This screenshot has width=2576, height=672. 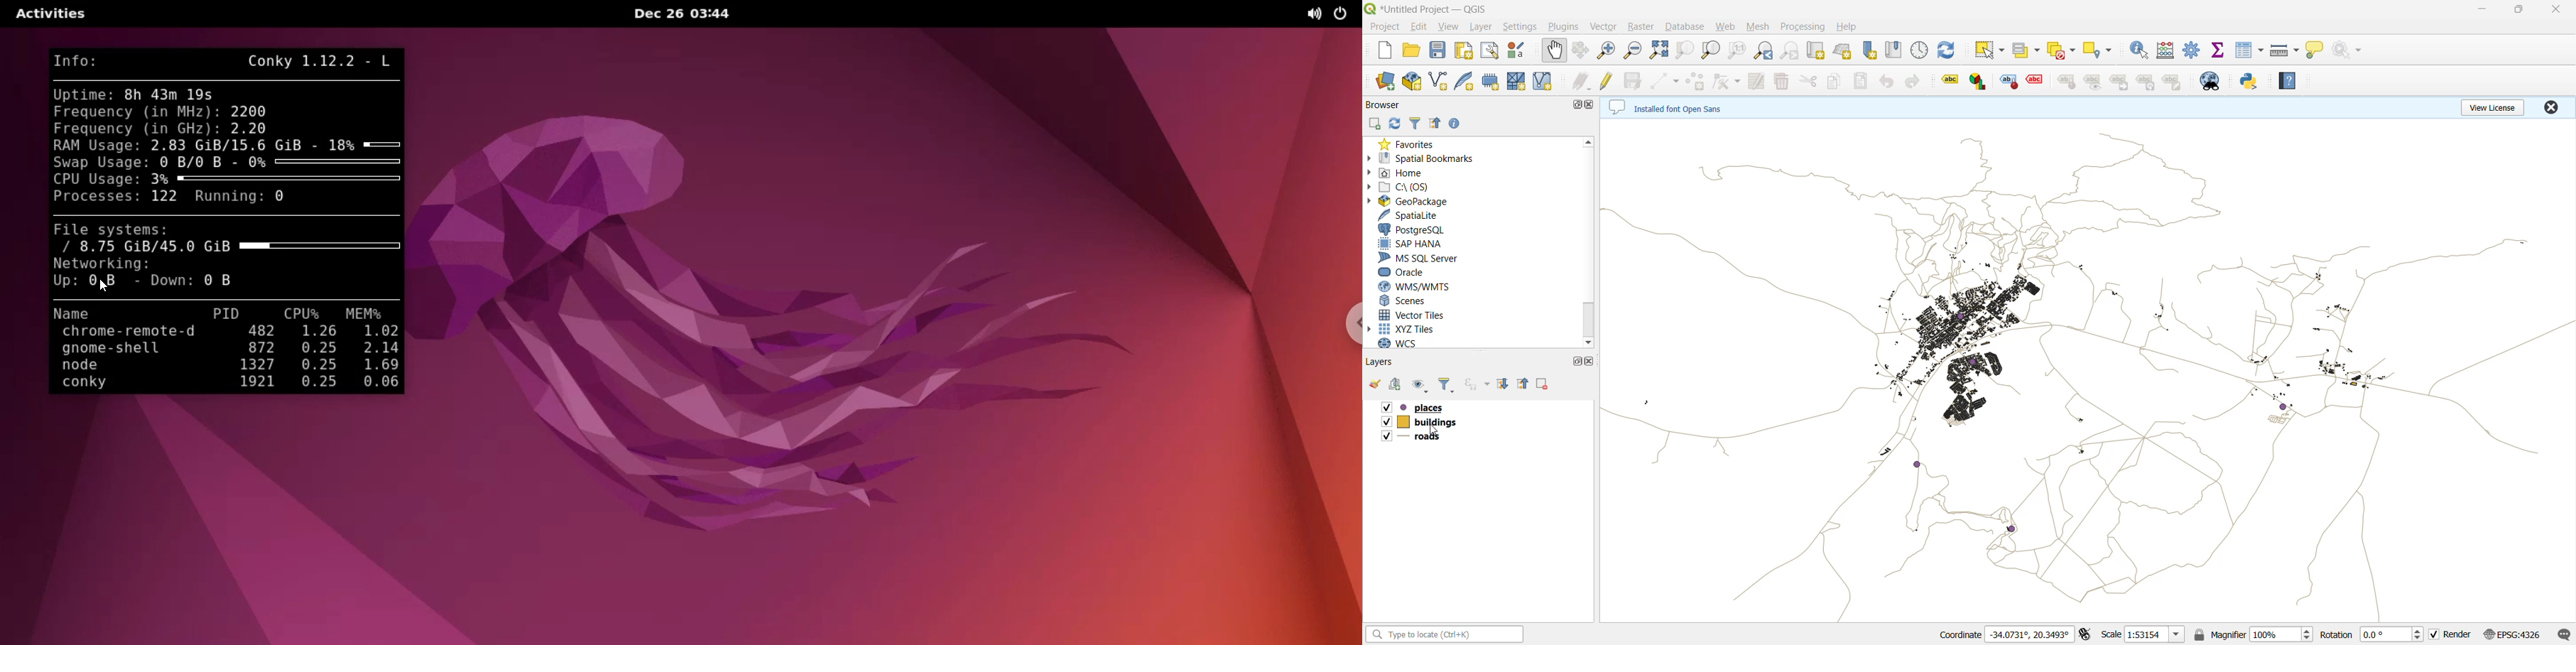 What do you see at coordinates (1760, 27) in the screenshot?
I see `mesh` at bounding box center [1760, 27].